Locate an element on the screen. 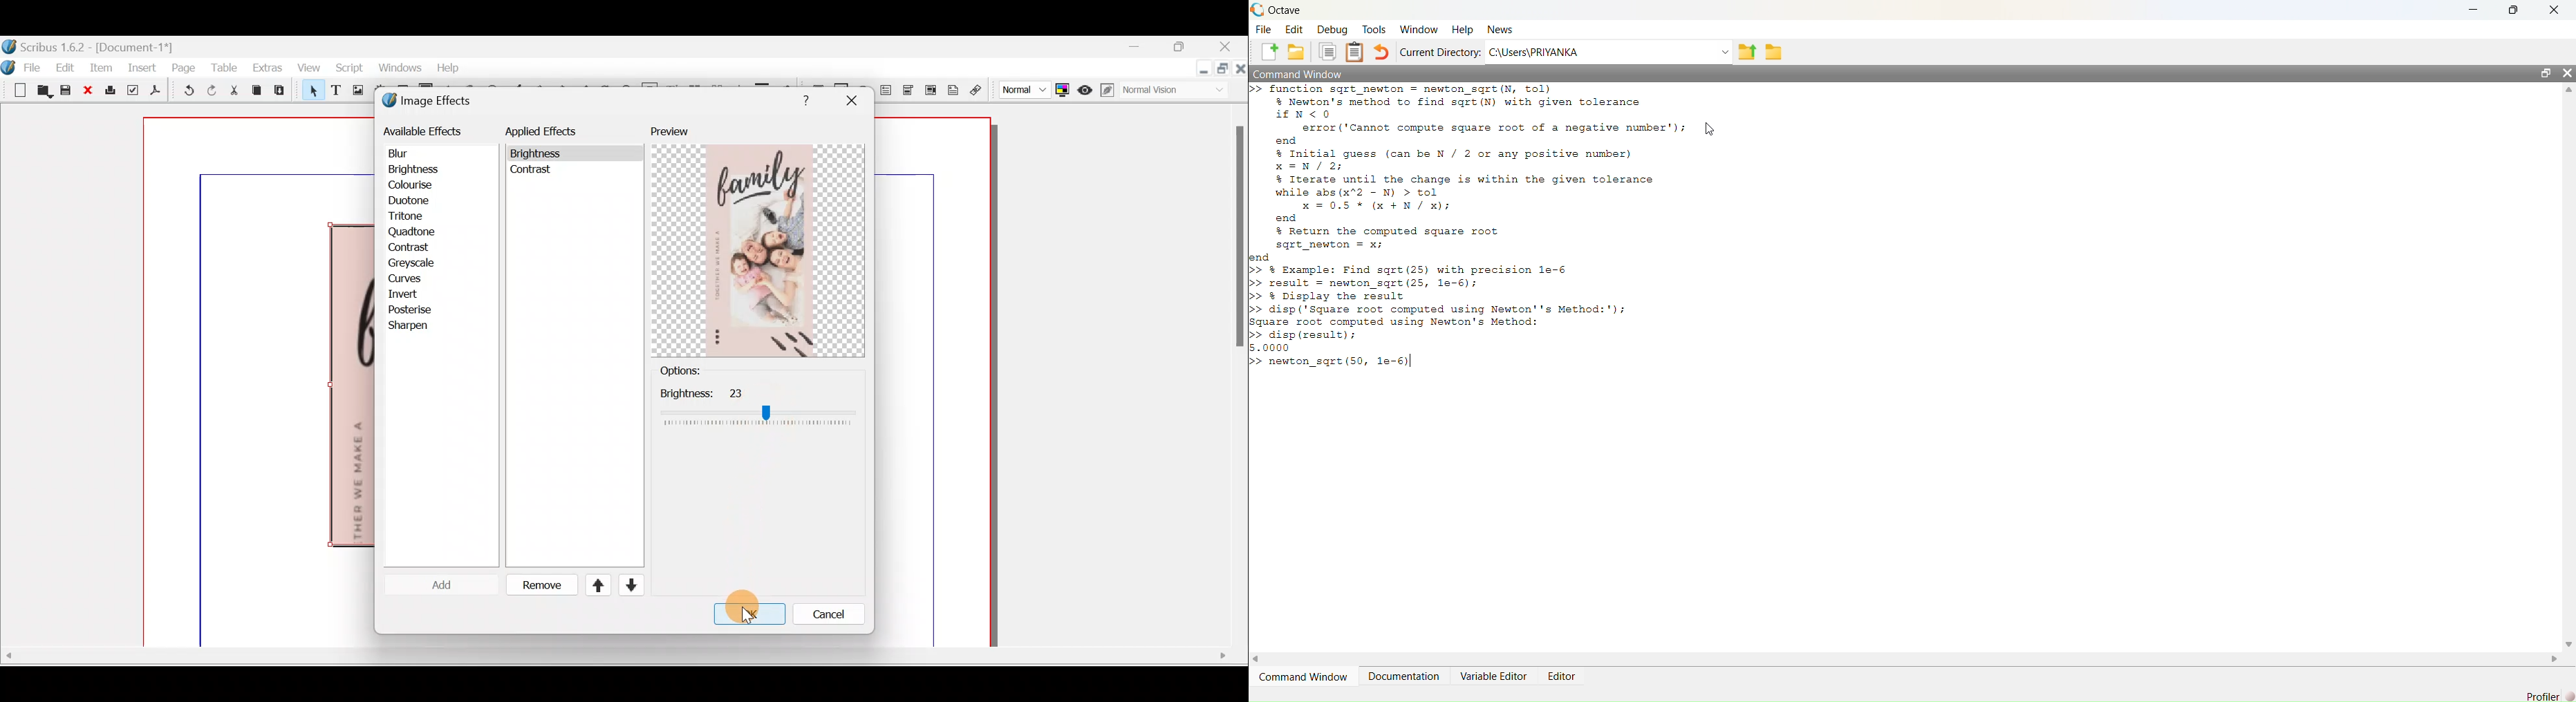 The width and height of the screenshot is (2576, 728). Invert is located at coordinates (415, 294).